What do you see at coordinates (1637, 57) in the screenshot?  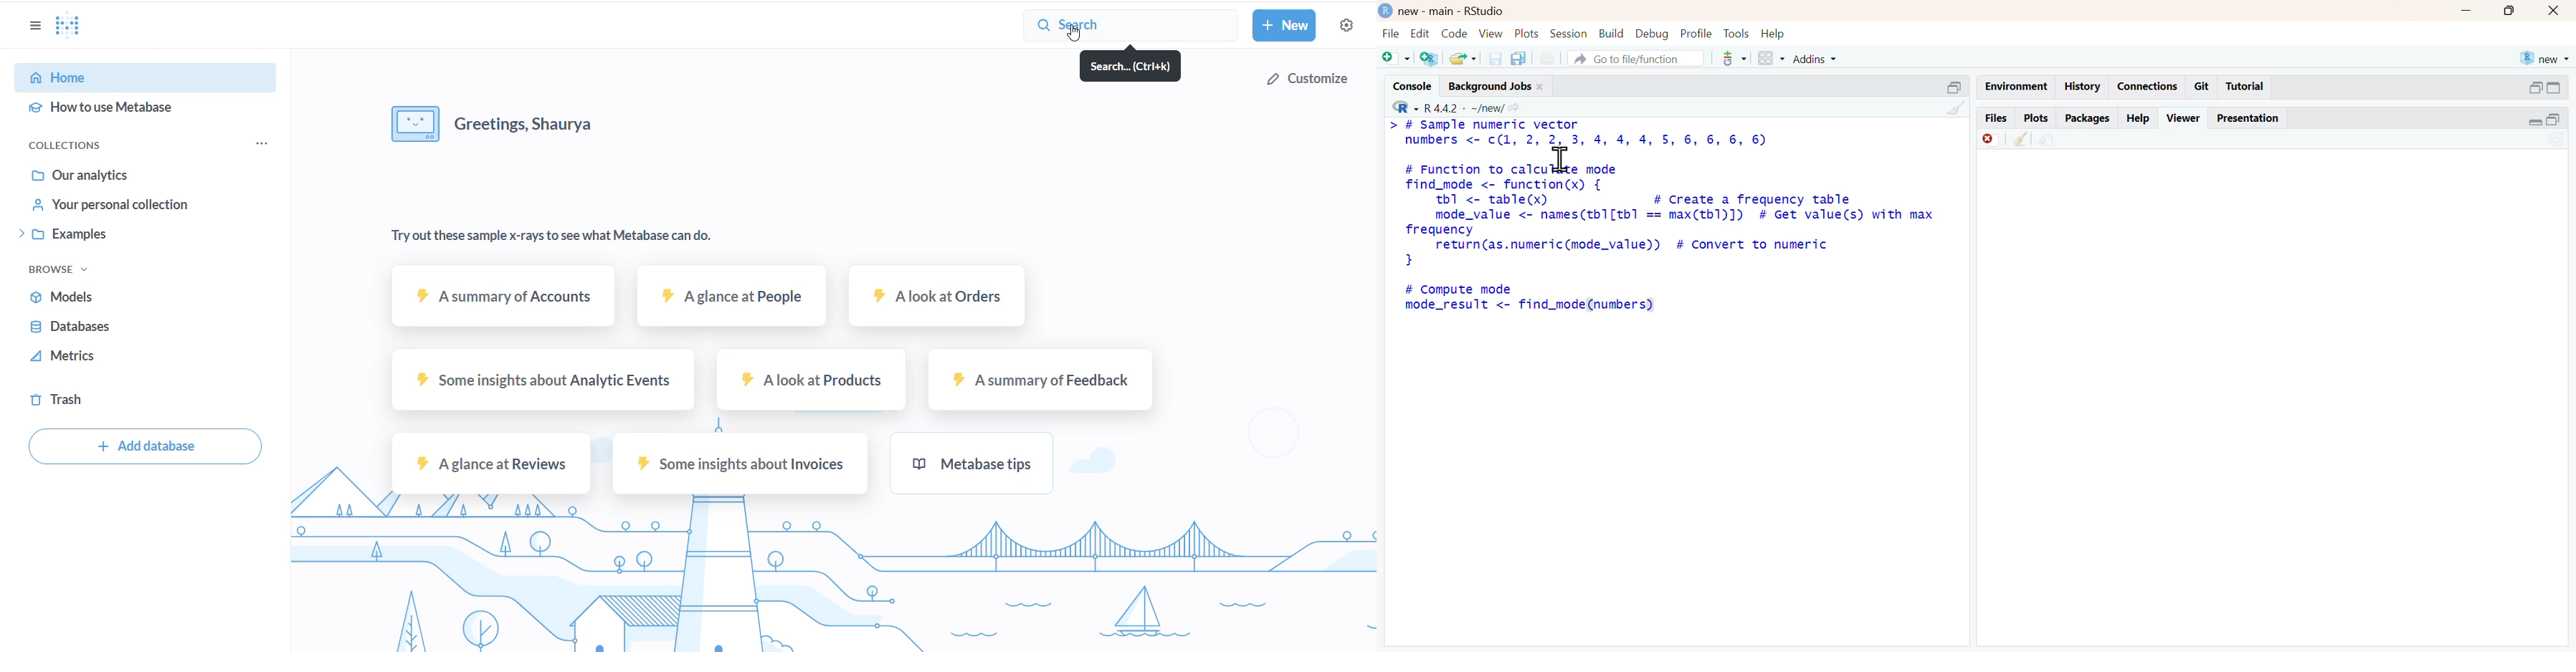 I see `go to file/function` at bounding box center [1637, 57].